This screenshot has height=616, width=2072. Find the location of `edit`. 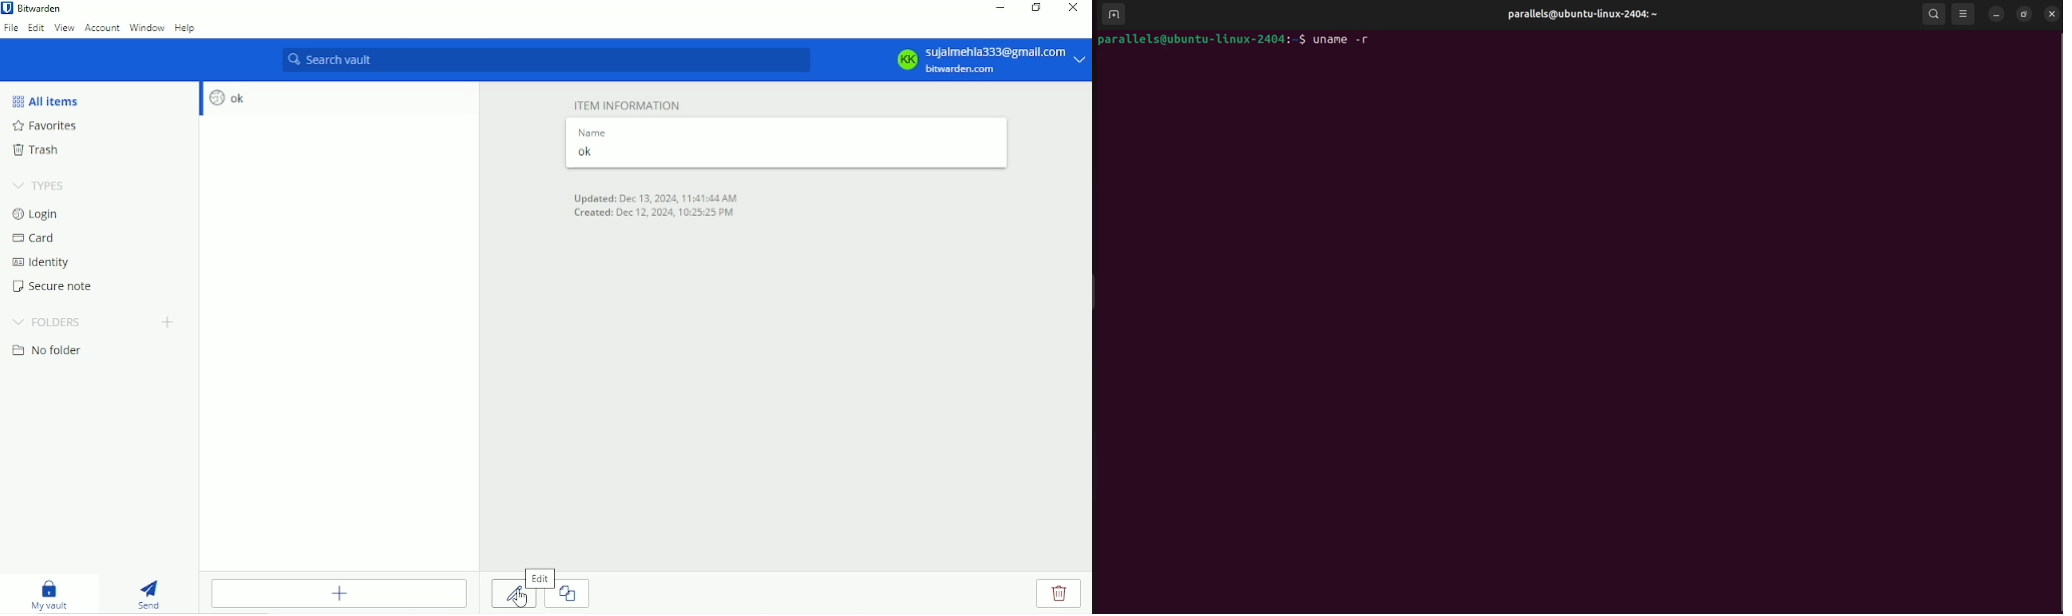

edit is located at coordinates (540, 578).